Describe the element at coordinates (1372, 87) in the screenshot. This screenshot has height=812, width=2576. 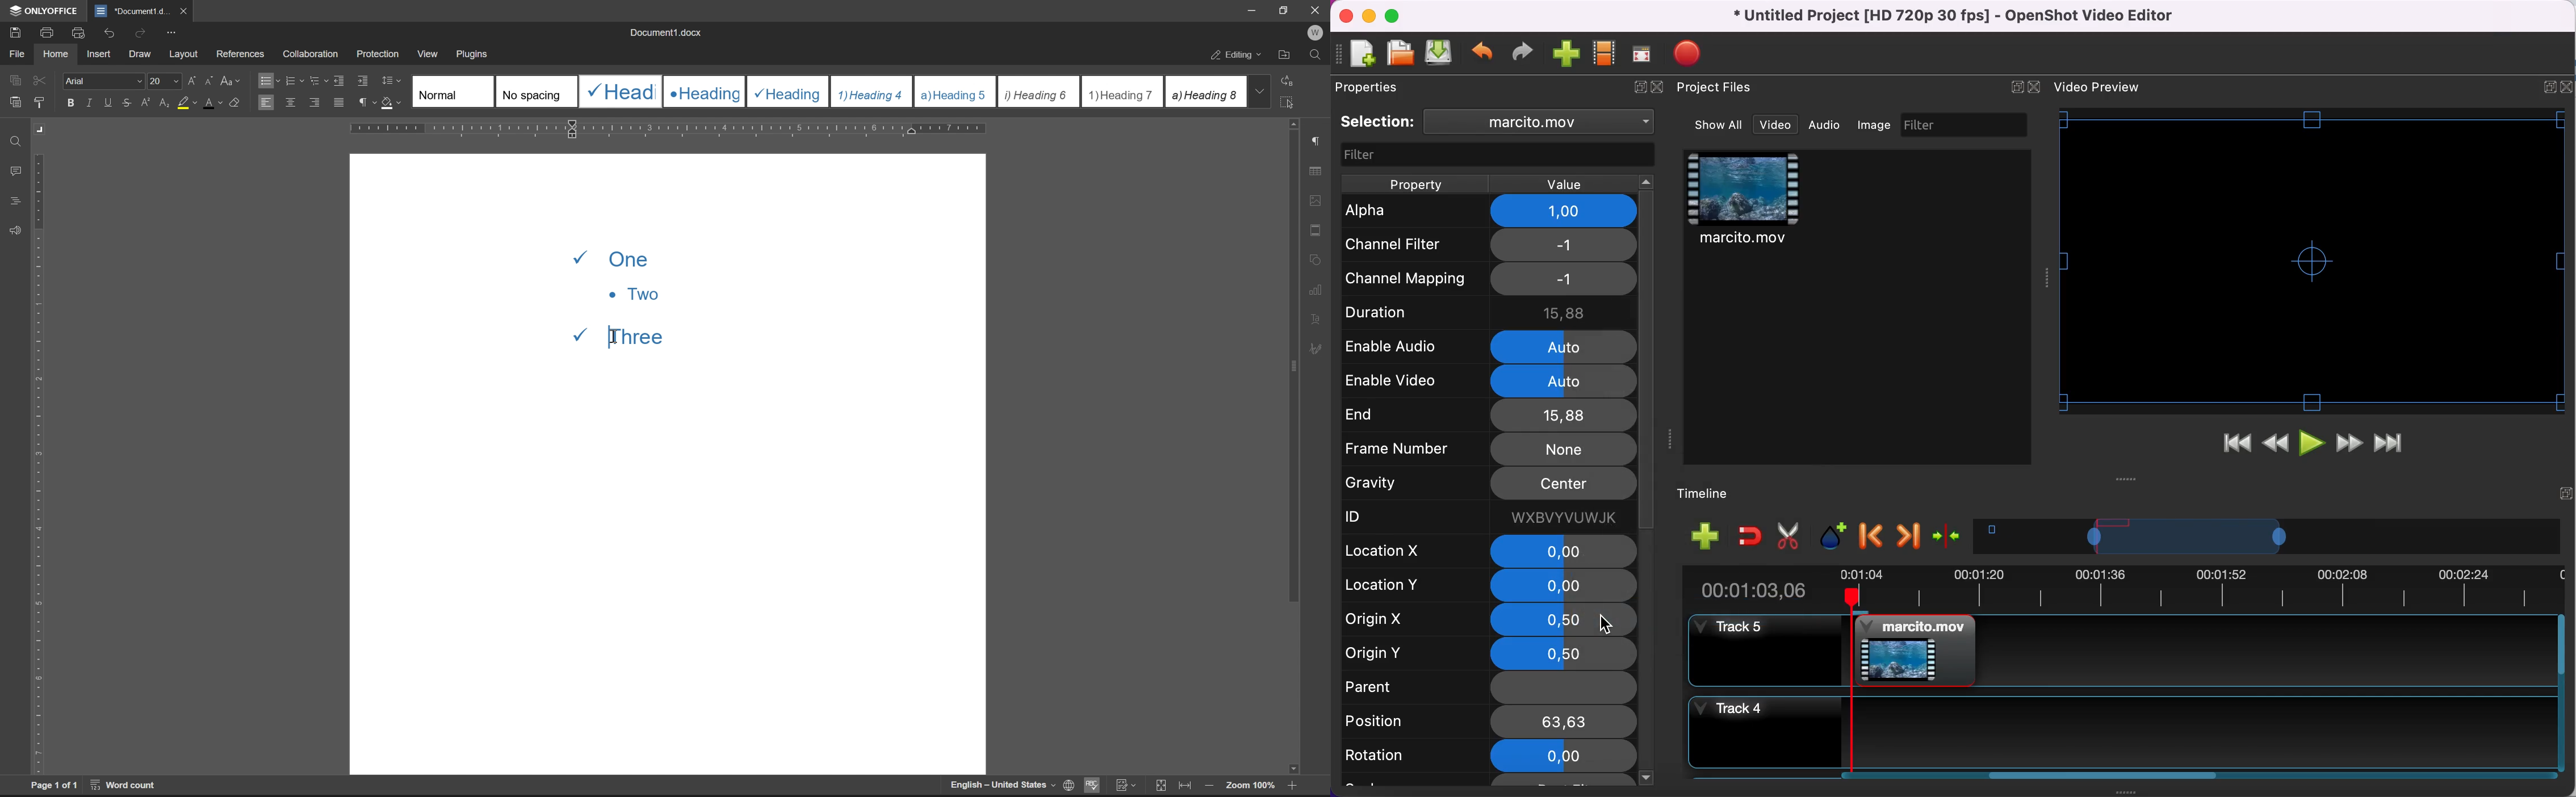
I see `properties` at that location.